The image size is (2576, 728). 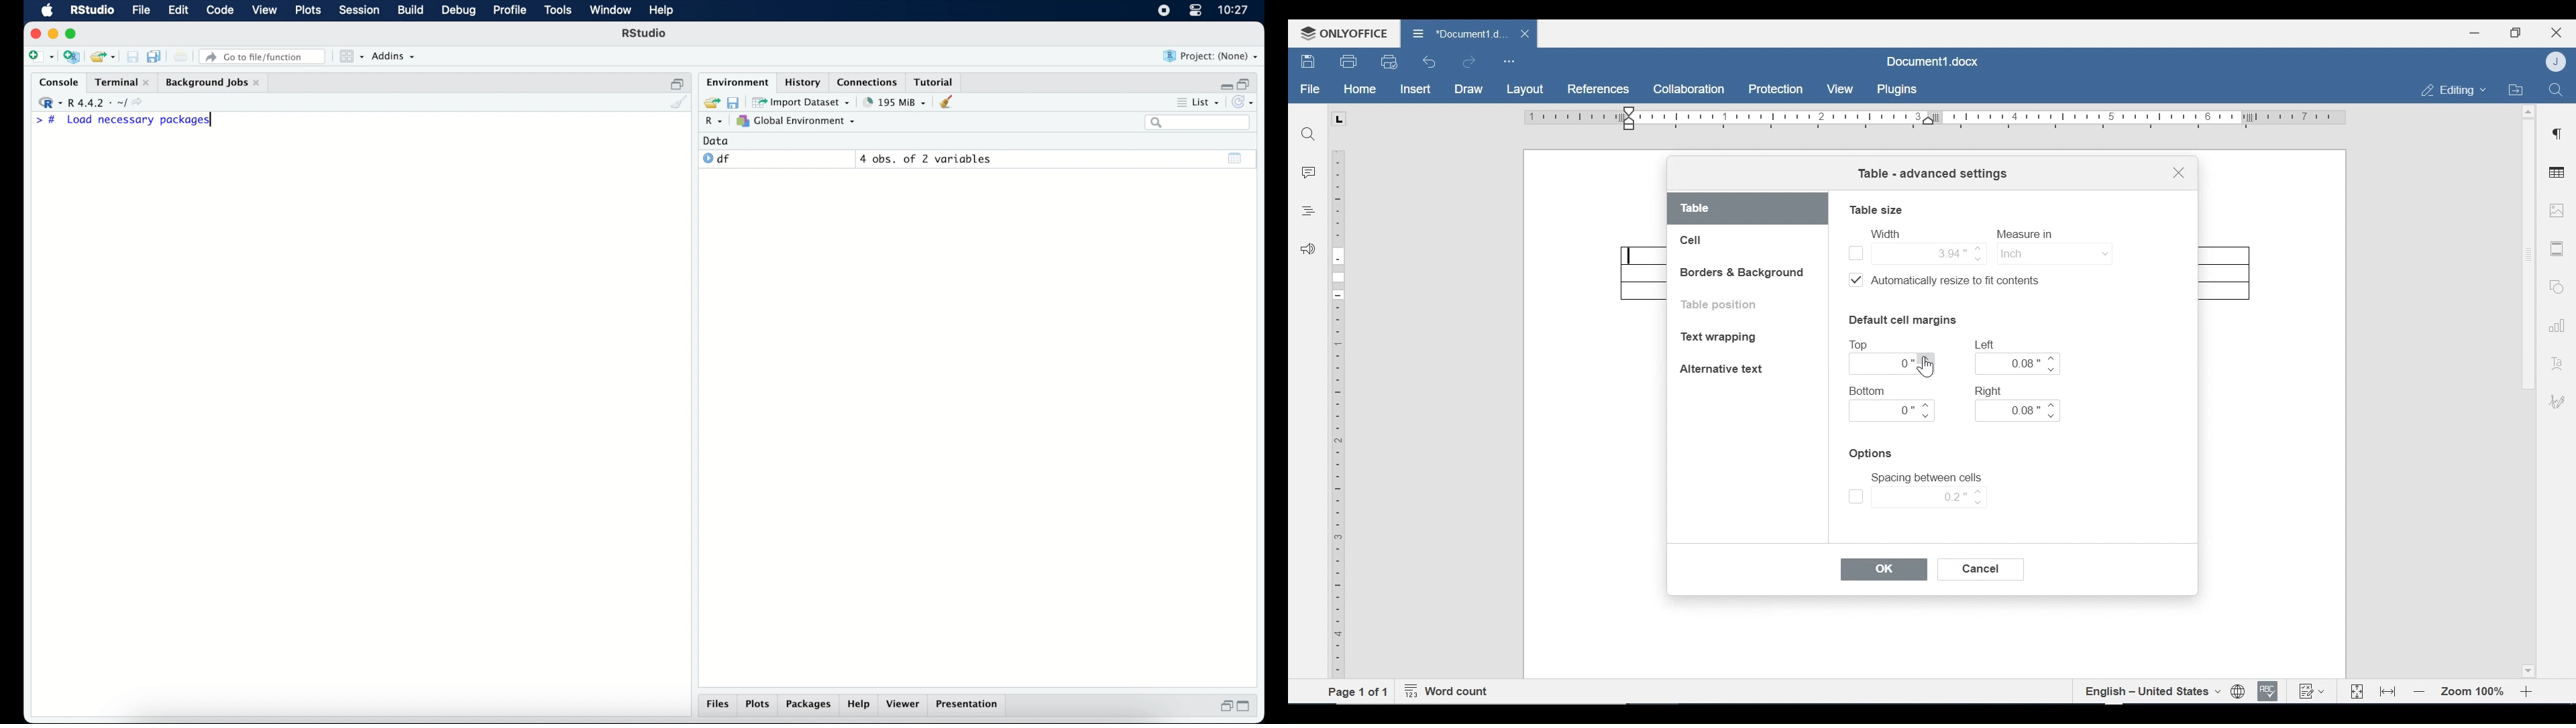 What do you see at coordinates (310, 11) in the screenshot?
I see `plots` at bounding box center [310, 11].